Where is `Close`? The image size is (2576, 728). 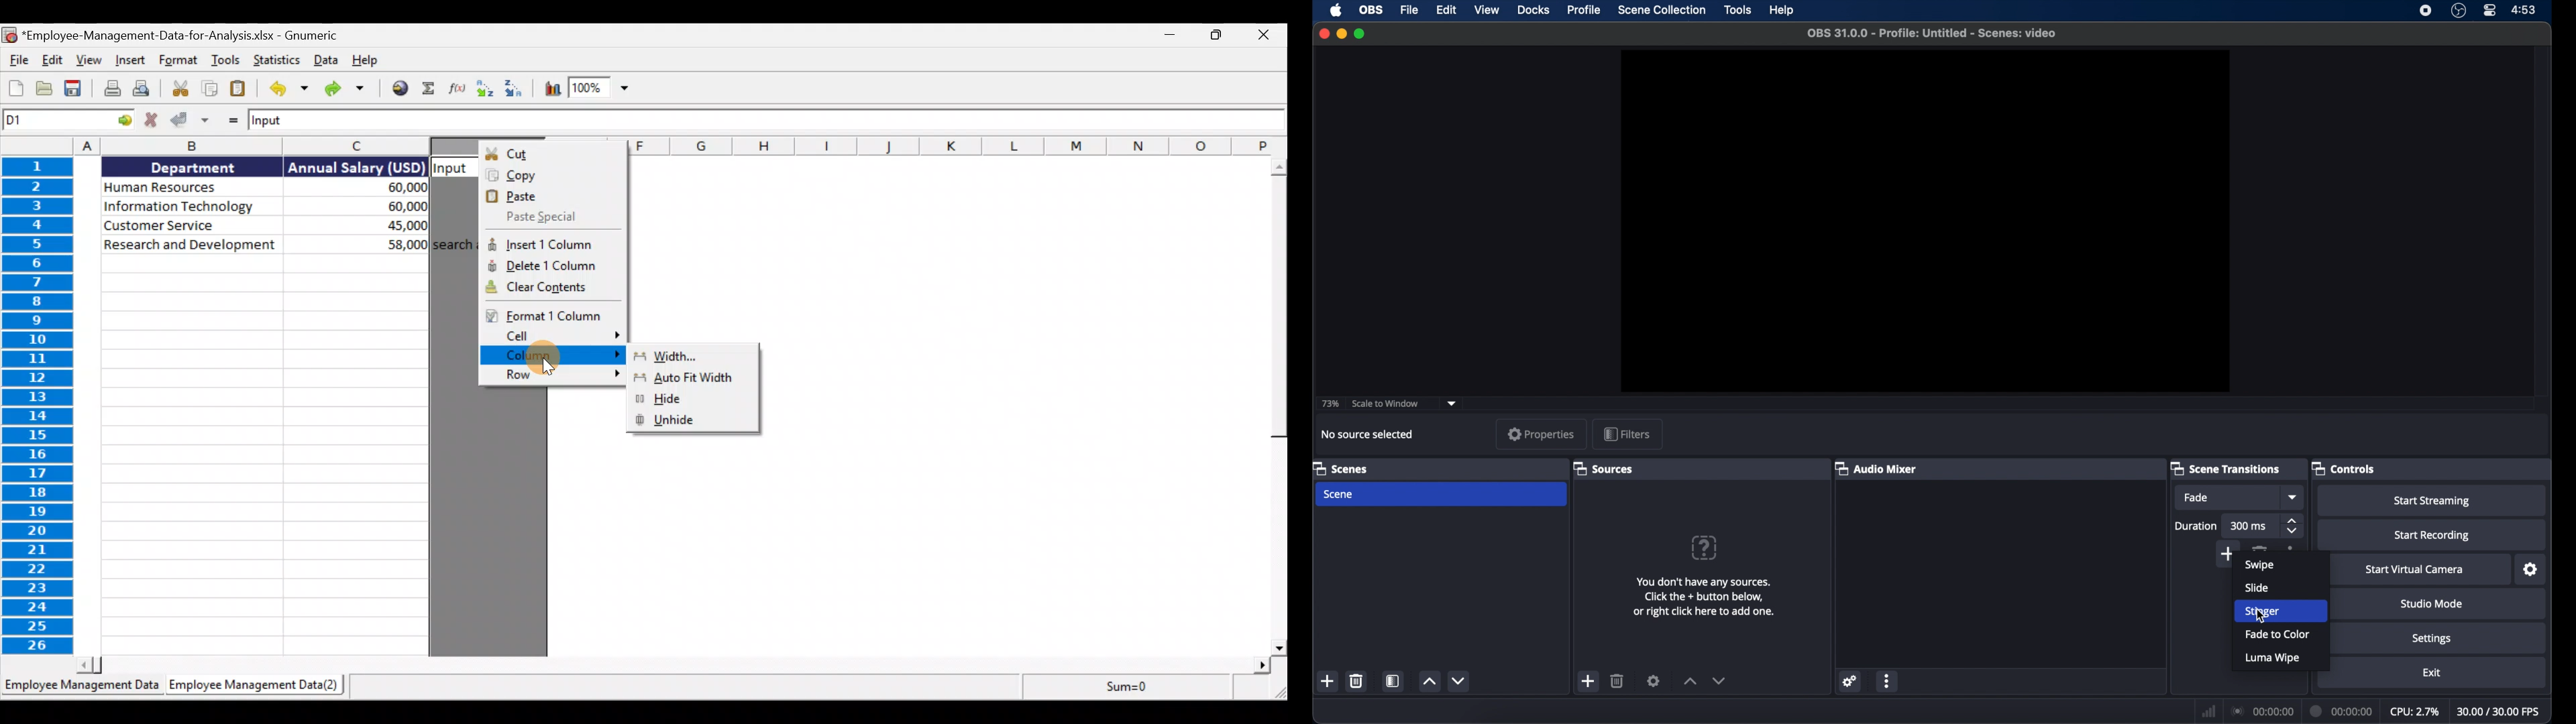
Close is located at coordinates (1267, 34).